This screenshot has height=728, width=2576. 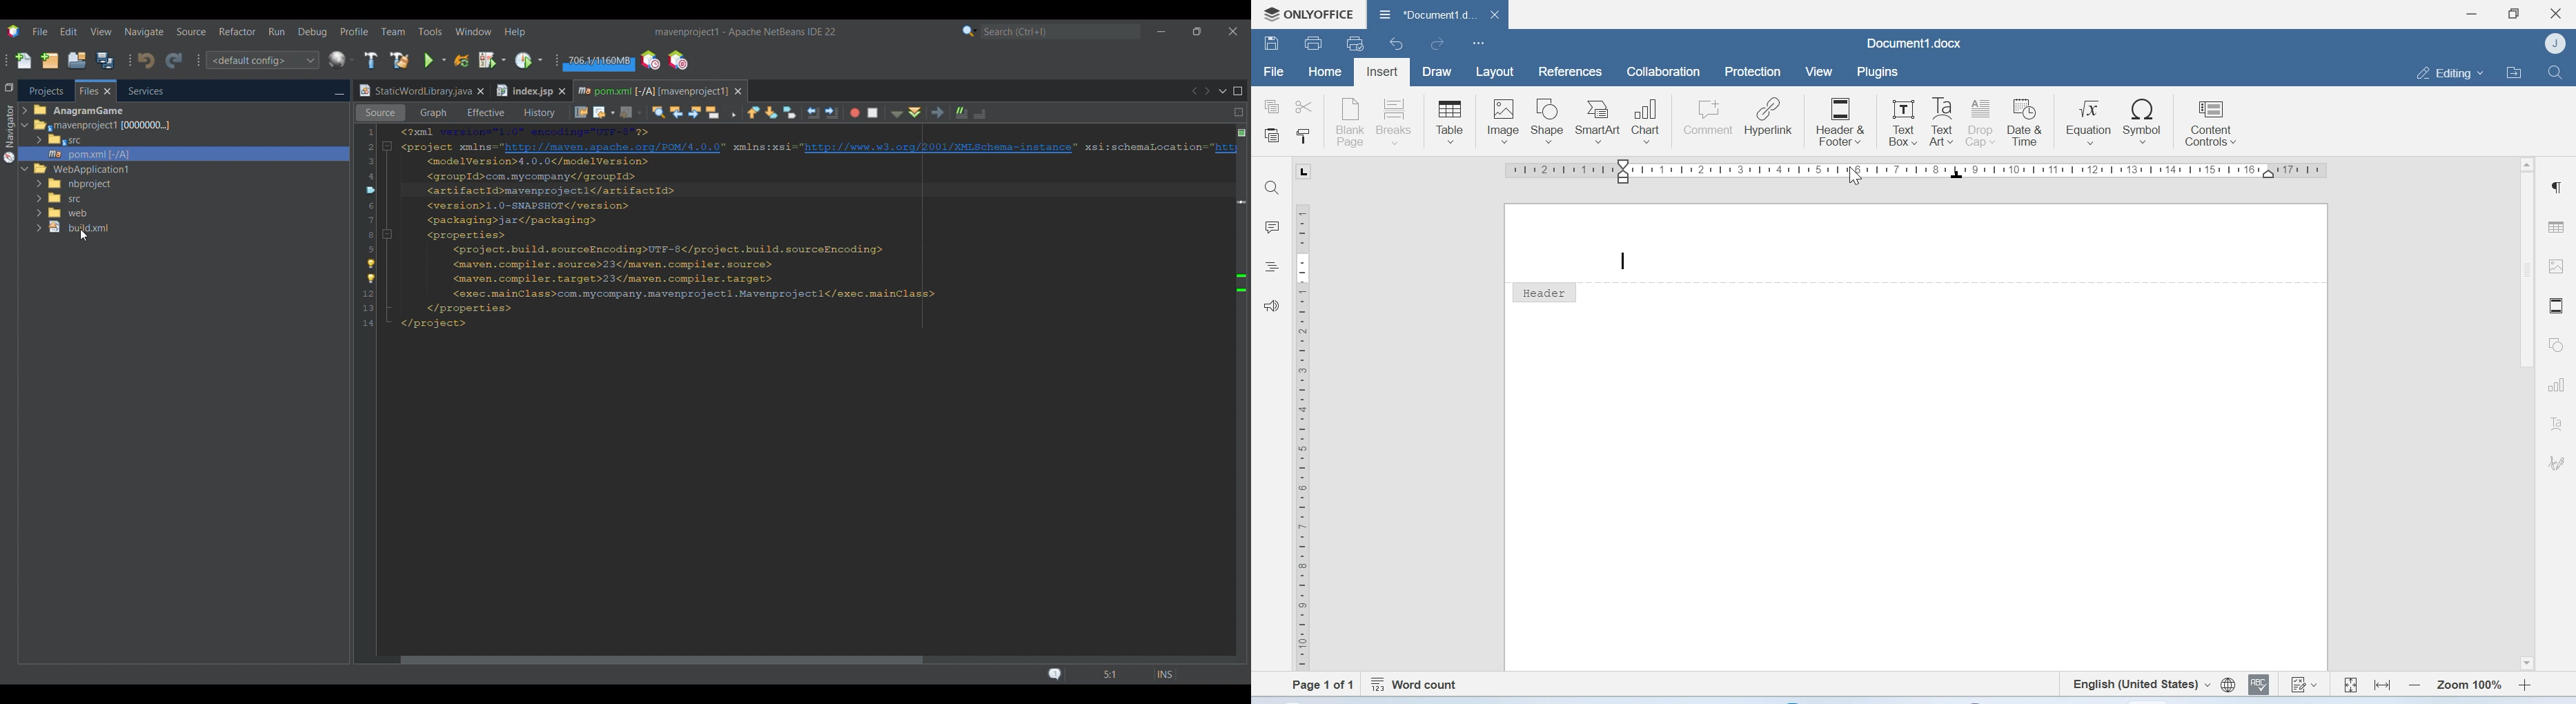 I want to click on L, so click(x=1302, y=171).